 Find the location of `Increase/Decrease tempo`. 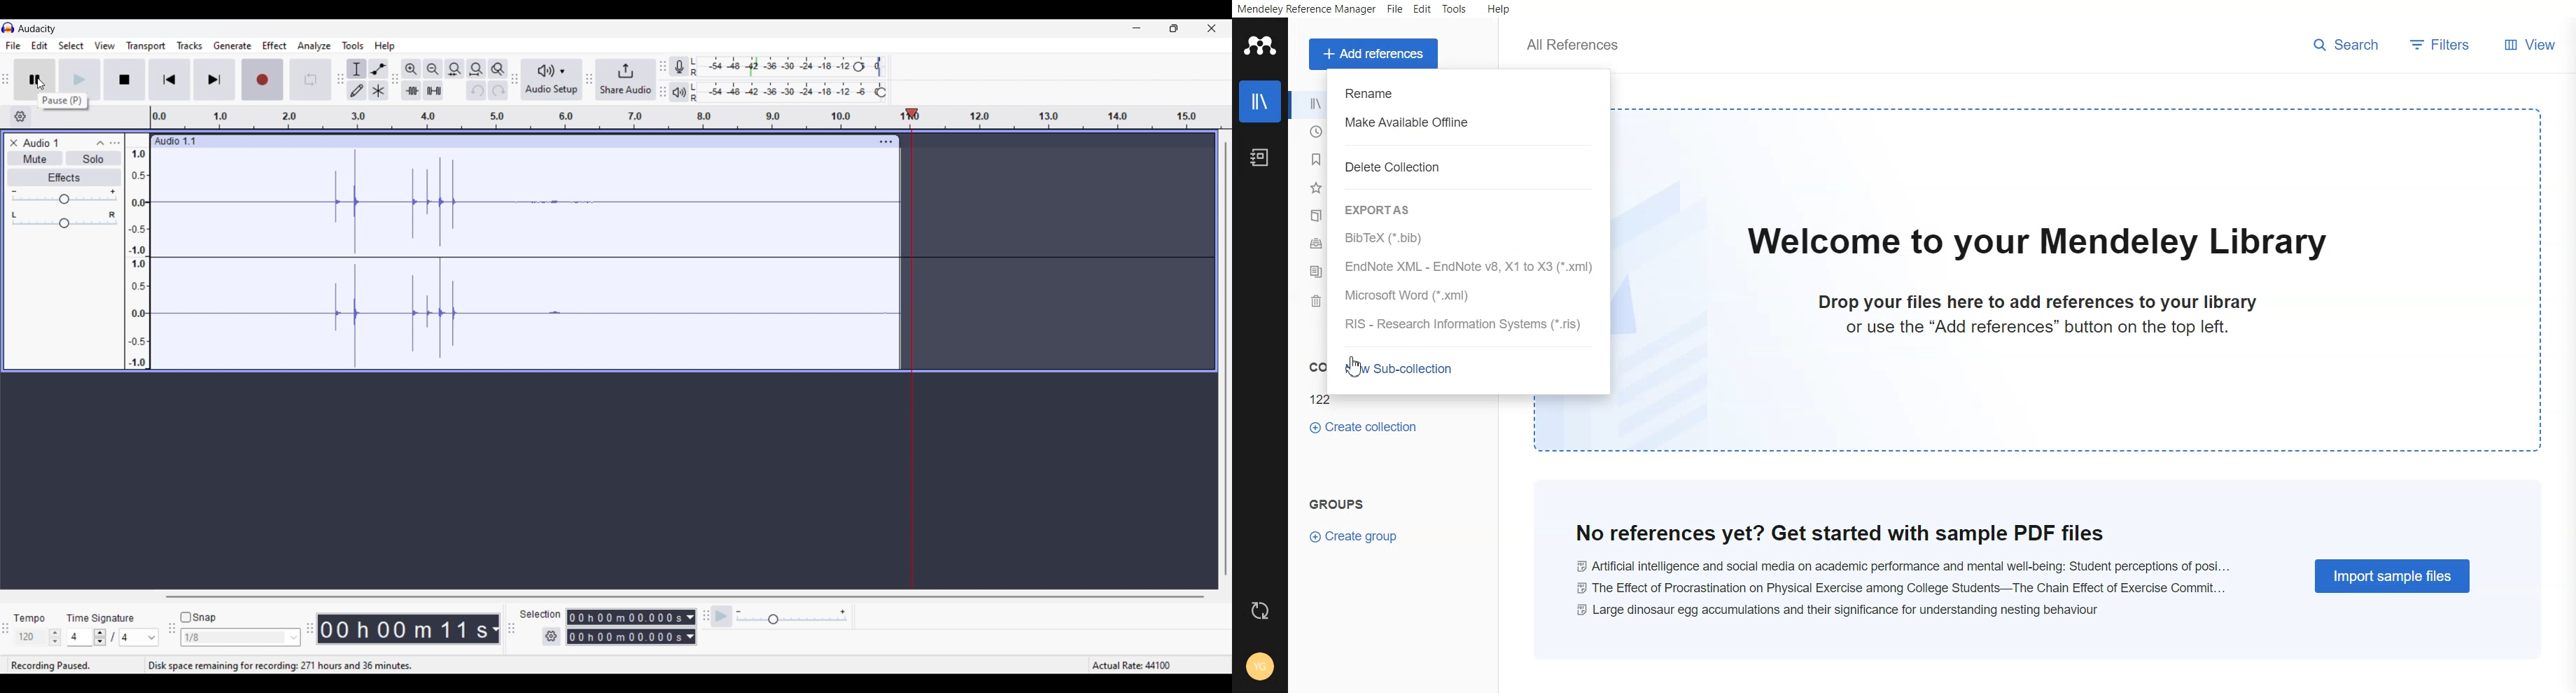

Increase/Decrease tempo is located at coordinates (55, 637).